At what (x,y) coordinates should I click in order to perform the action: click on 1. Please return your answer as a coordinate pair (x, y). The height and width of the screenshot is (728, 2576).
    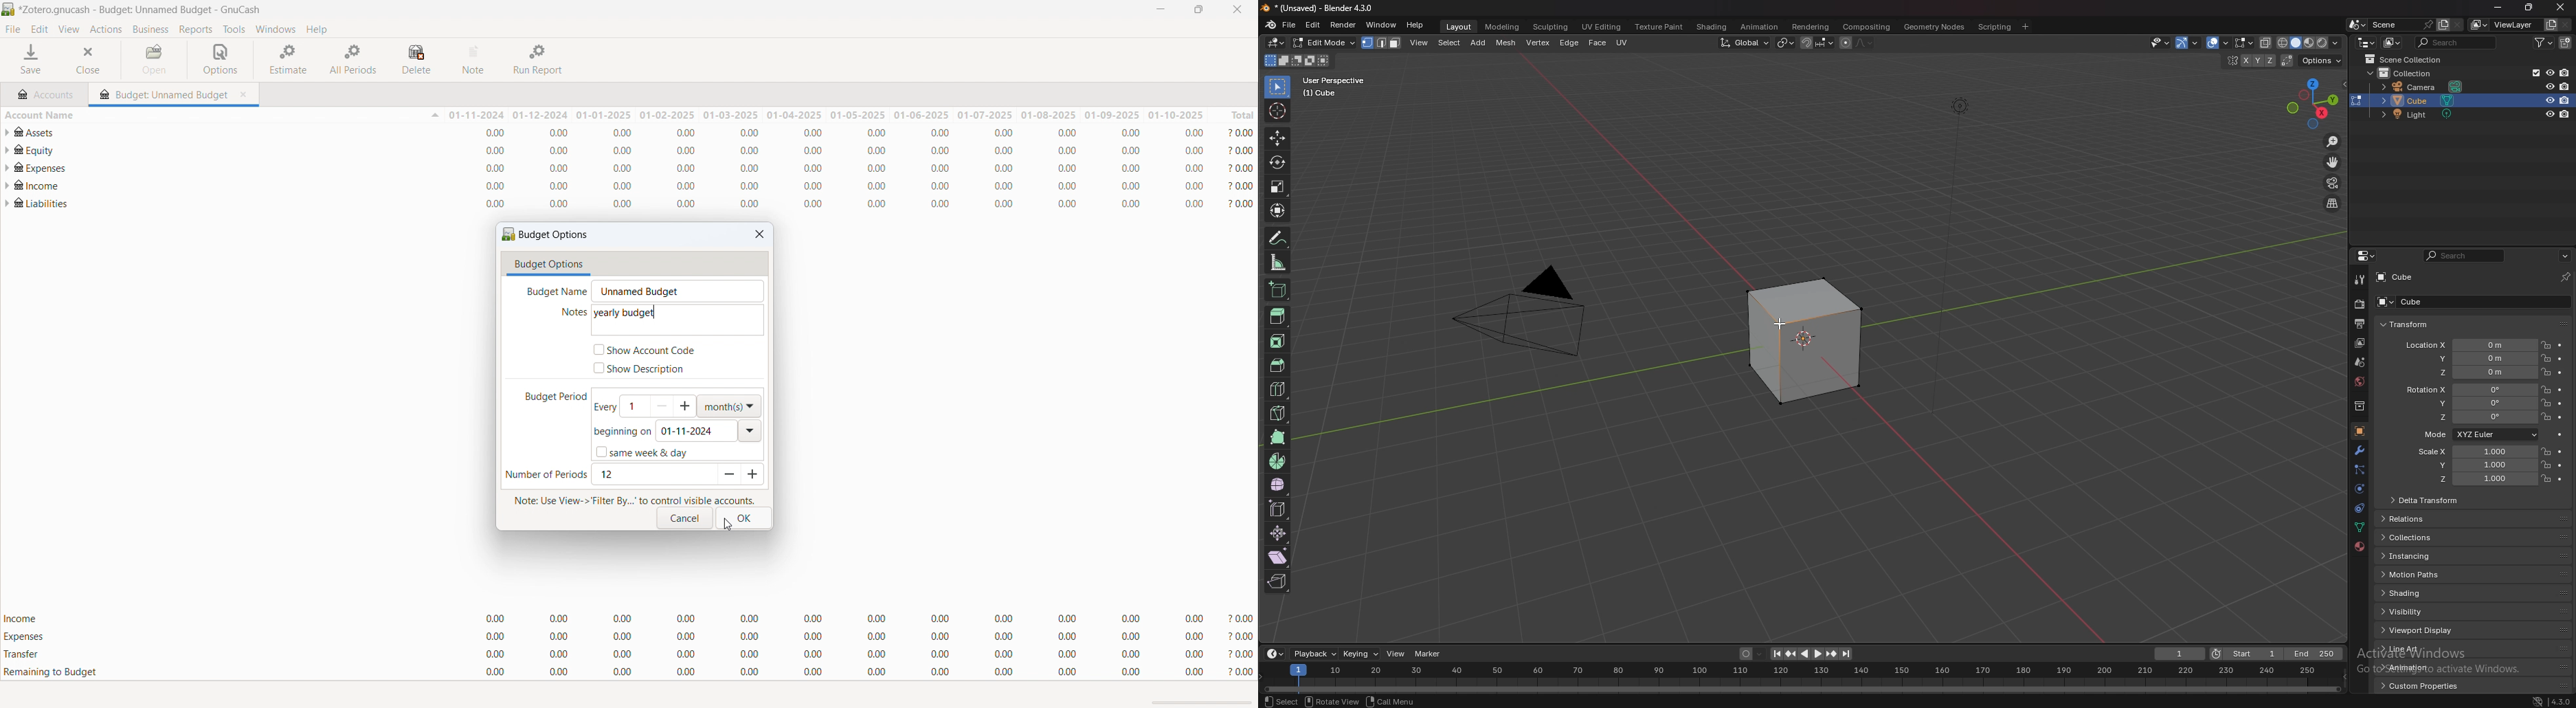
    Looking at the image, I should click on (2177, 654).